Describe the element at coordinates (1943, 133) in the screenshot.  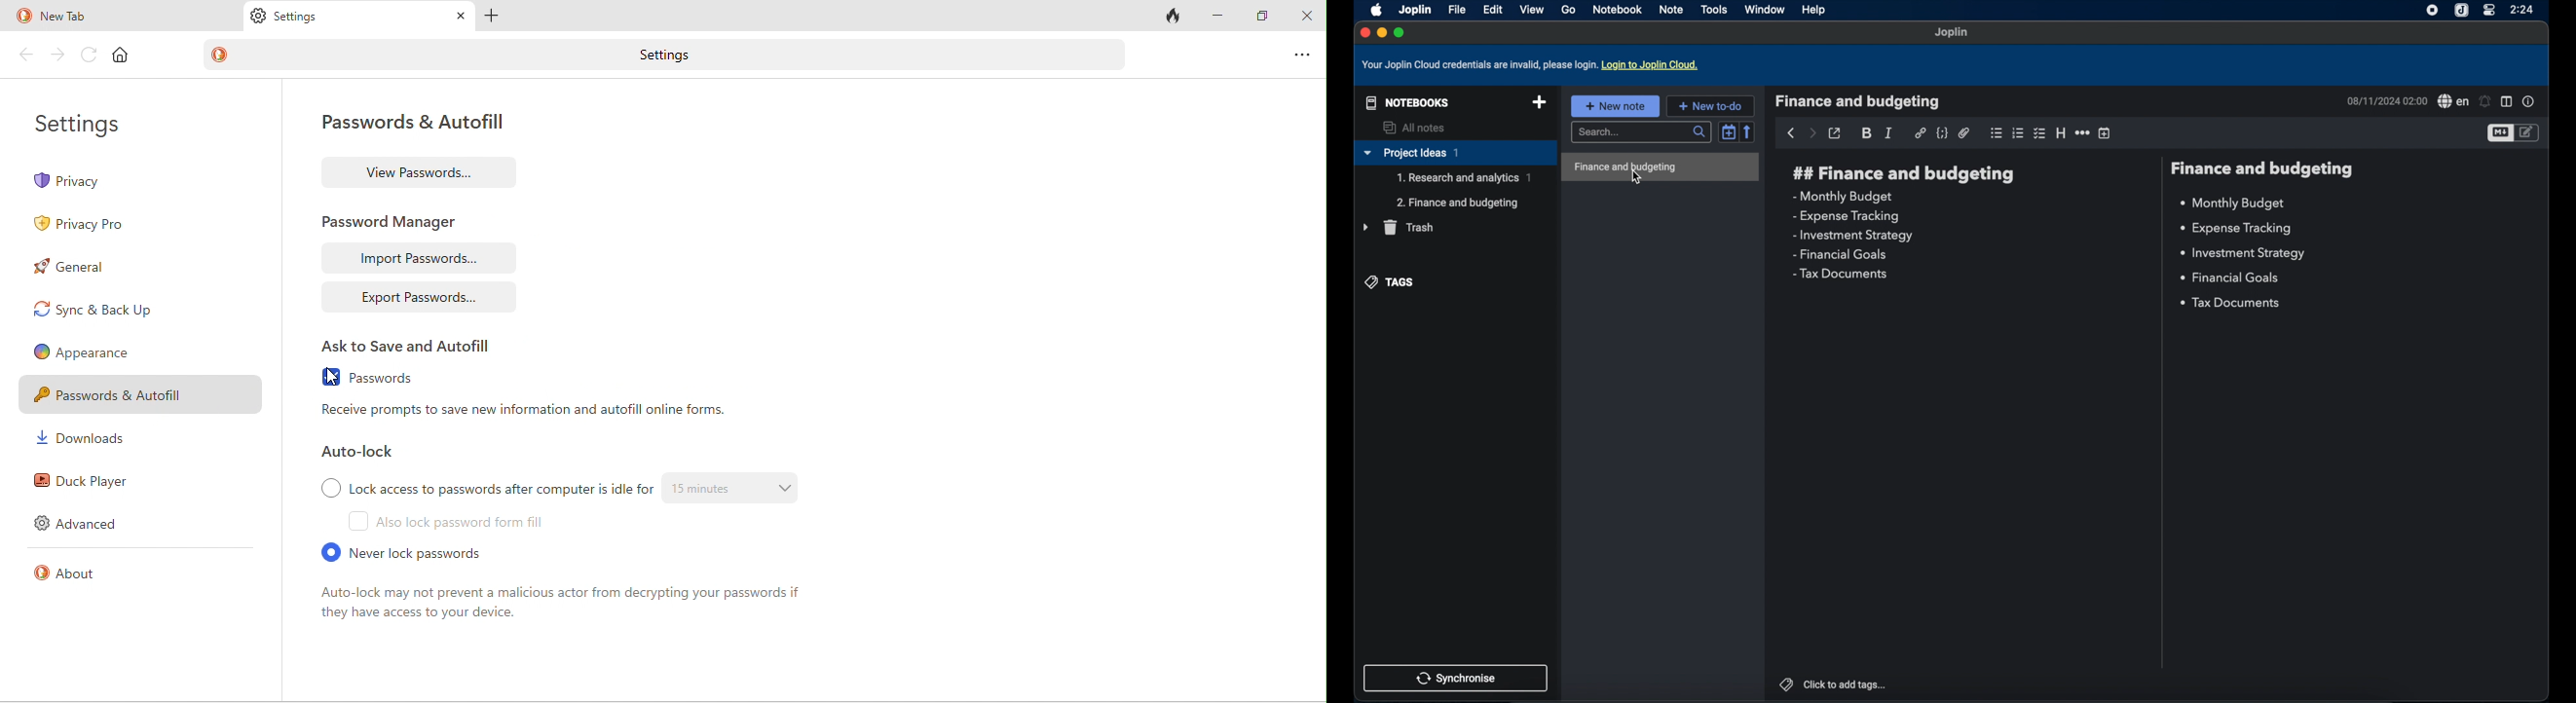
I see `code` at that location.